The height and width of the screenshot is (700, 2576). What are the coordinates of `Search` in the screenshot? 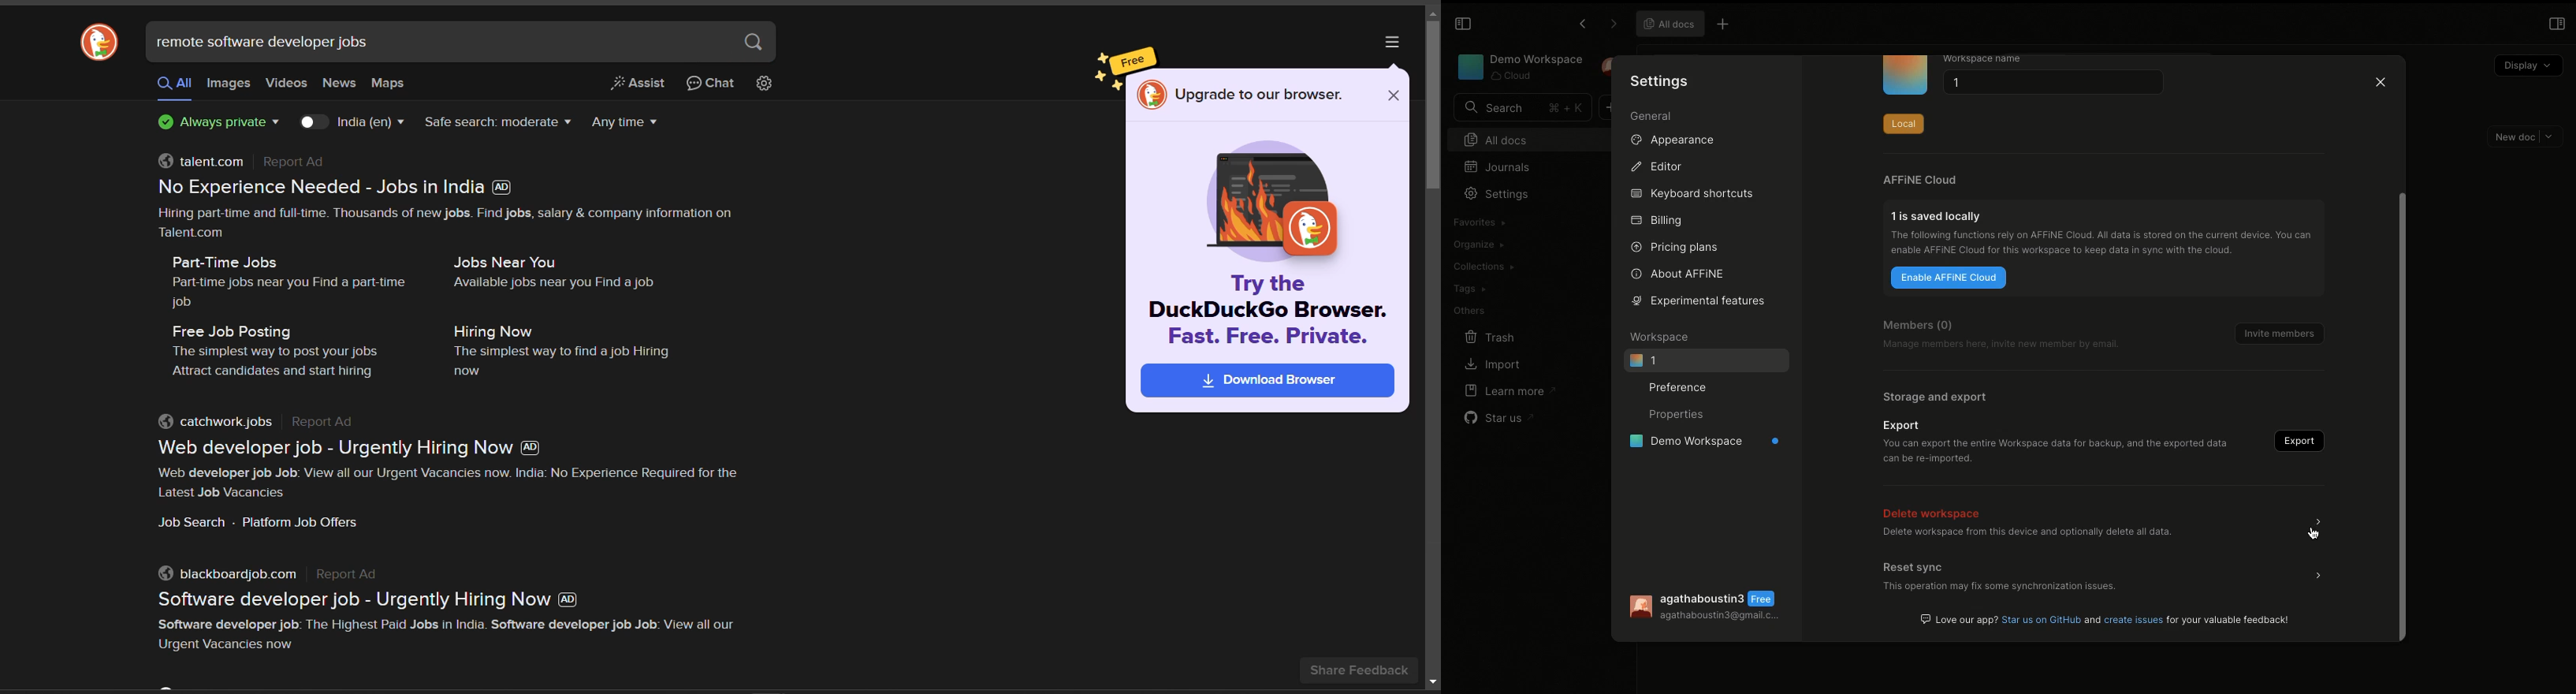 It's located at (1522, 107).